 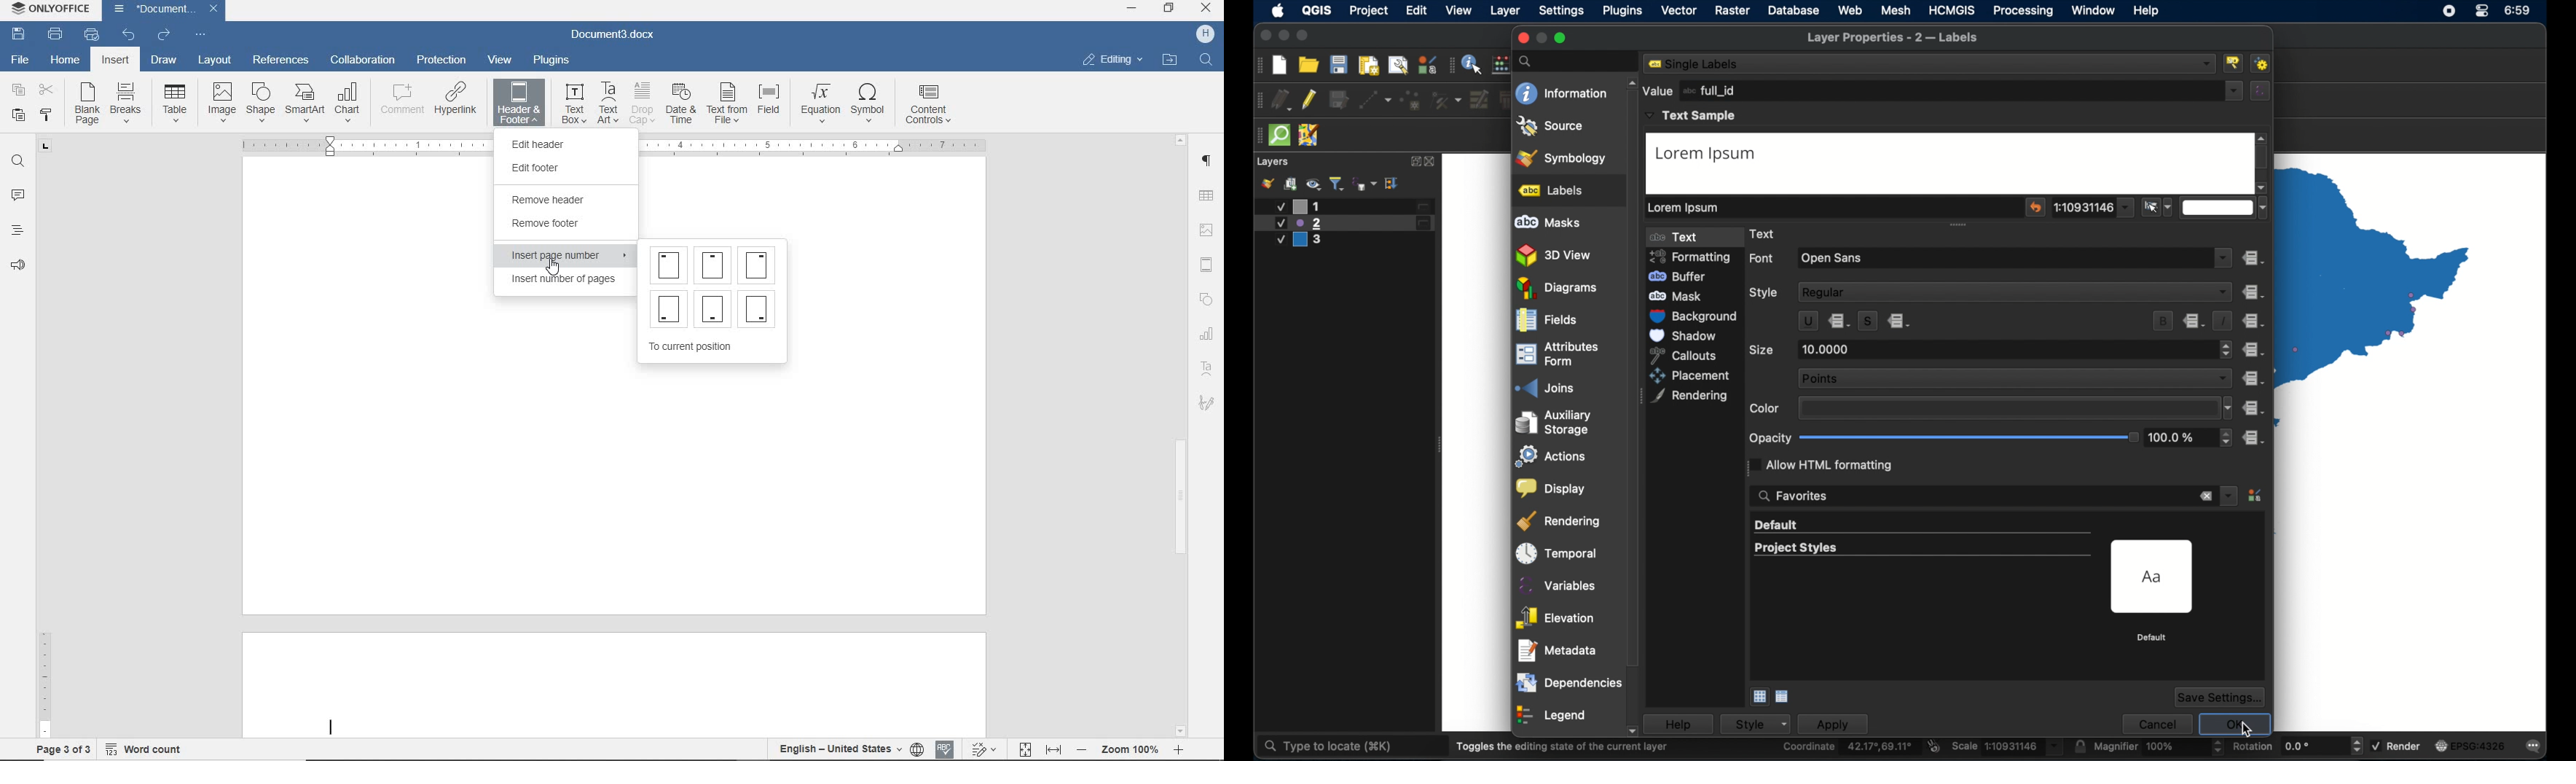 I want to click on maximize, so click(x=1561, y=38).